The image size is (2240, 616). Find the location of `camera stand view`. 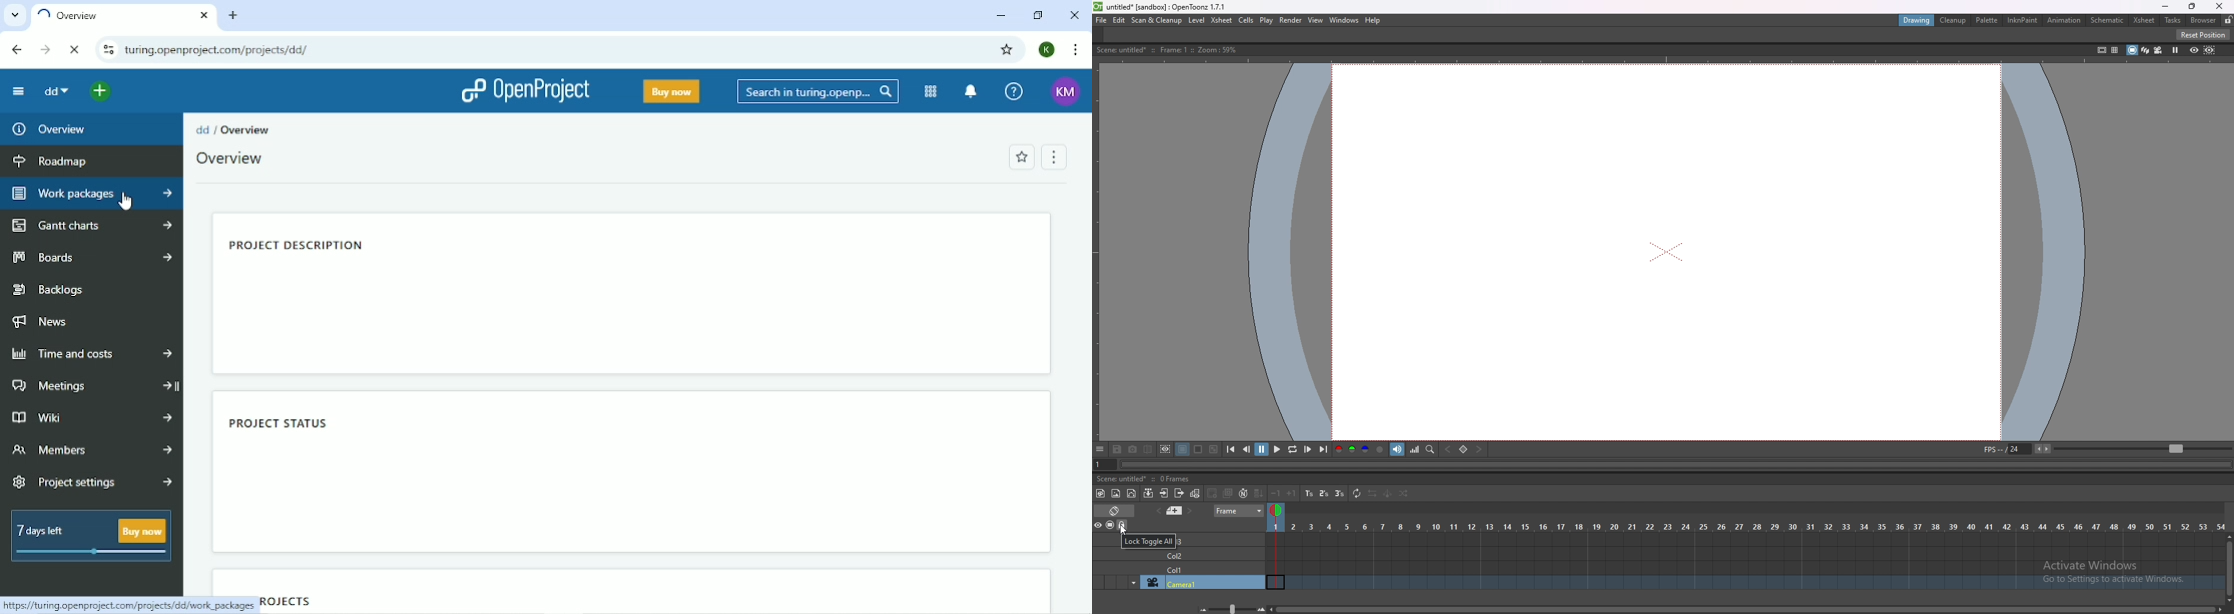

camera stand view is located at coordinates (2130, 49).